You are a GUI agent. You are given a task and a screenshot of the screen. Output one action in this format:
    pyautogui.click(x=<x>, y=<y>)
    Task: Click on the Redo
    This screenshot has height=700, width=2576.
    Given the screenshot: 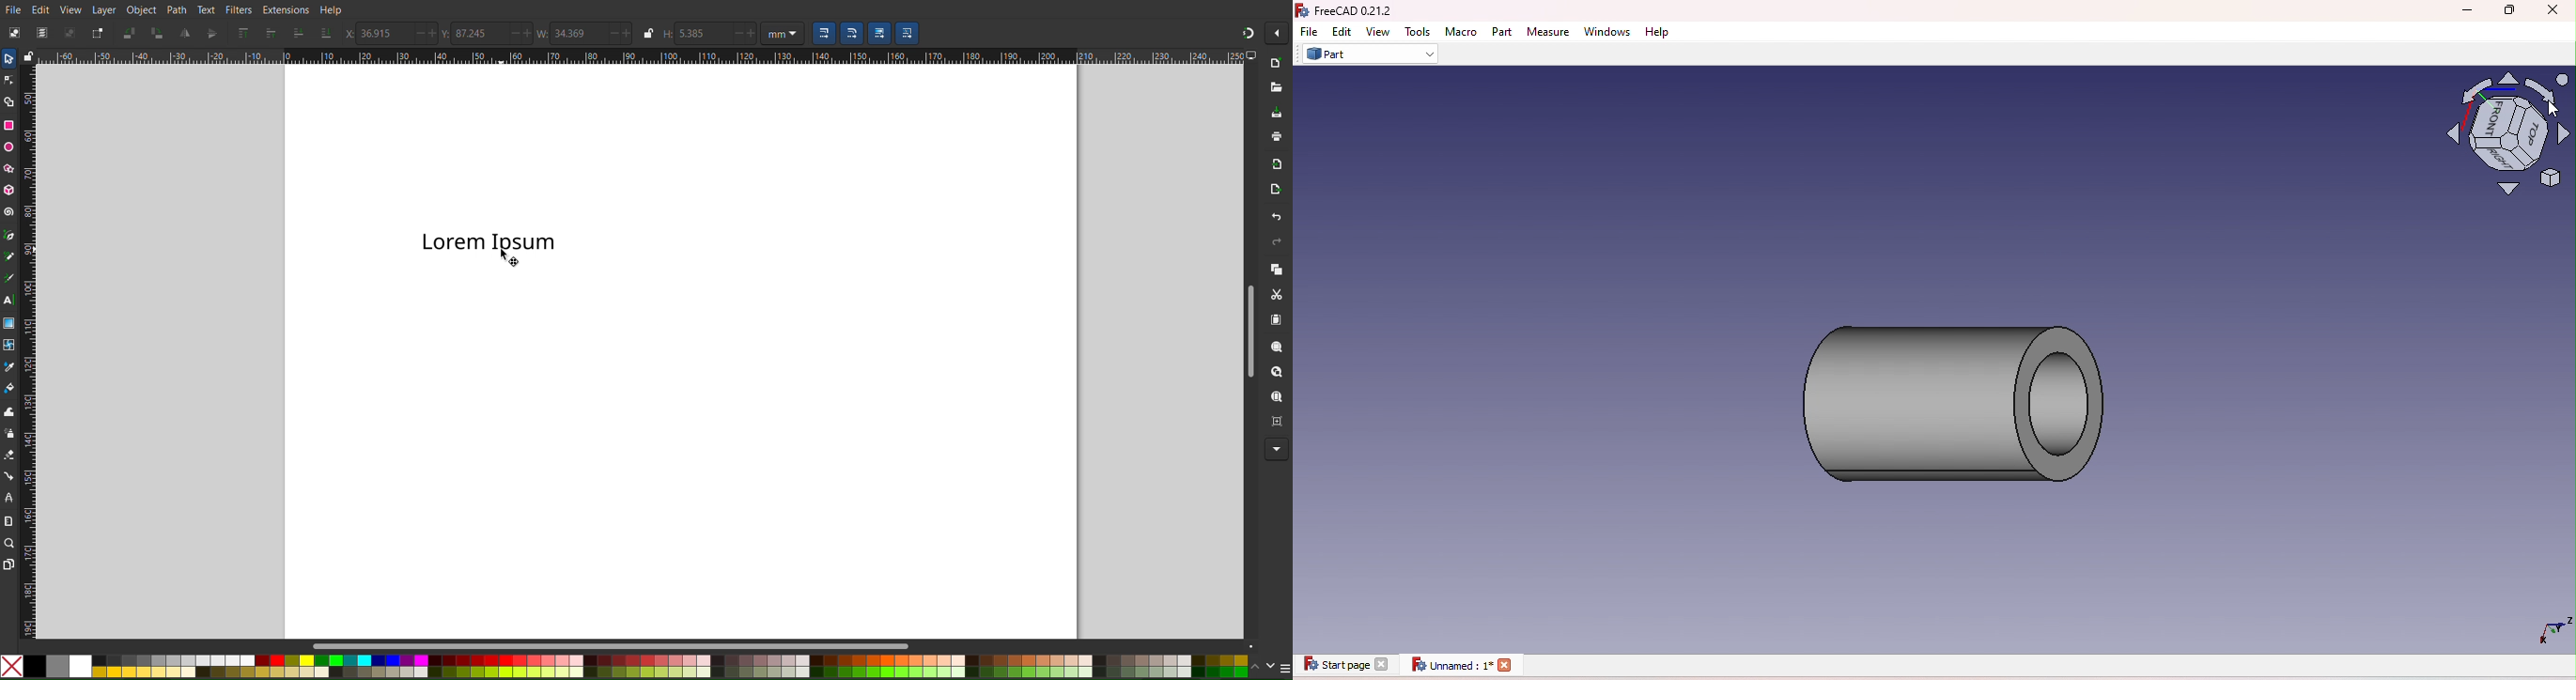 What is the action you would take?
    pyautogui.click(x=1275, y=244)
    